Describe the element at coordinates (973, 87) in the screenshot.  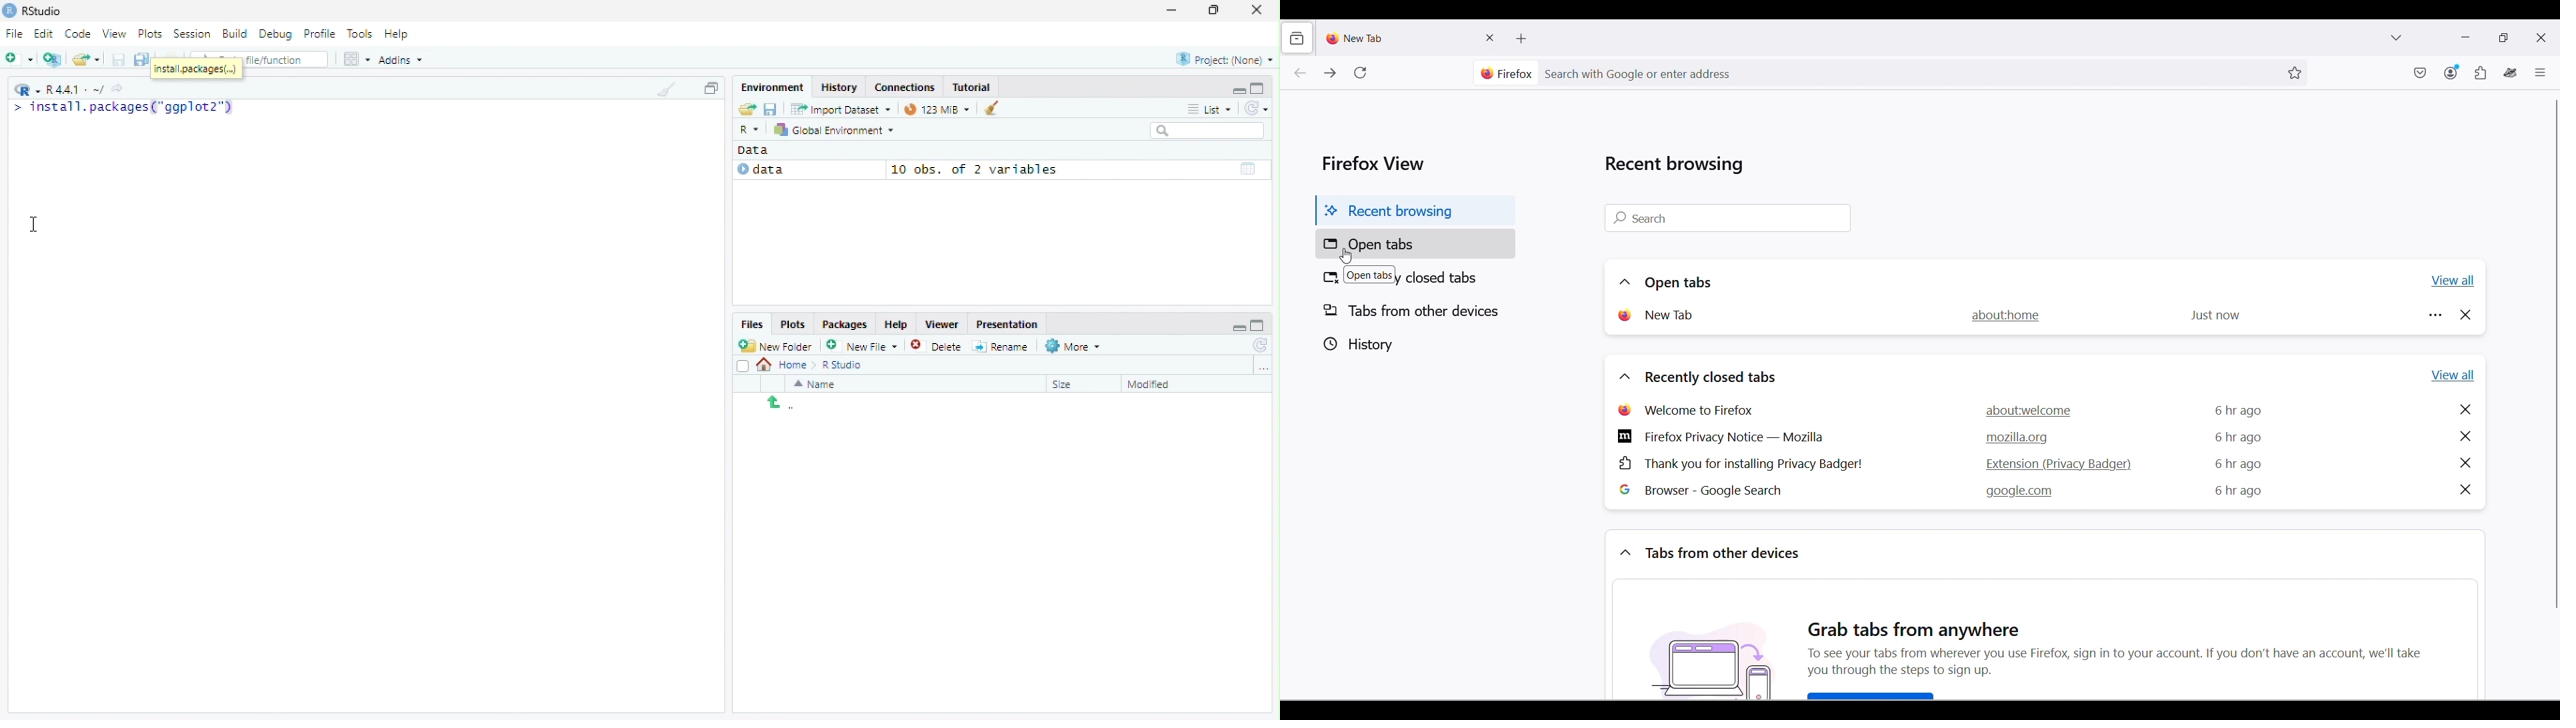
I see `Tutorial` at that location.